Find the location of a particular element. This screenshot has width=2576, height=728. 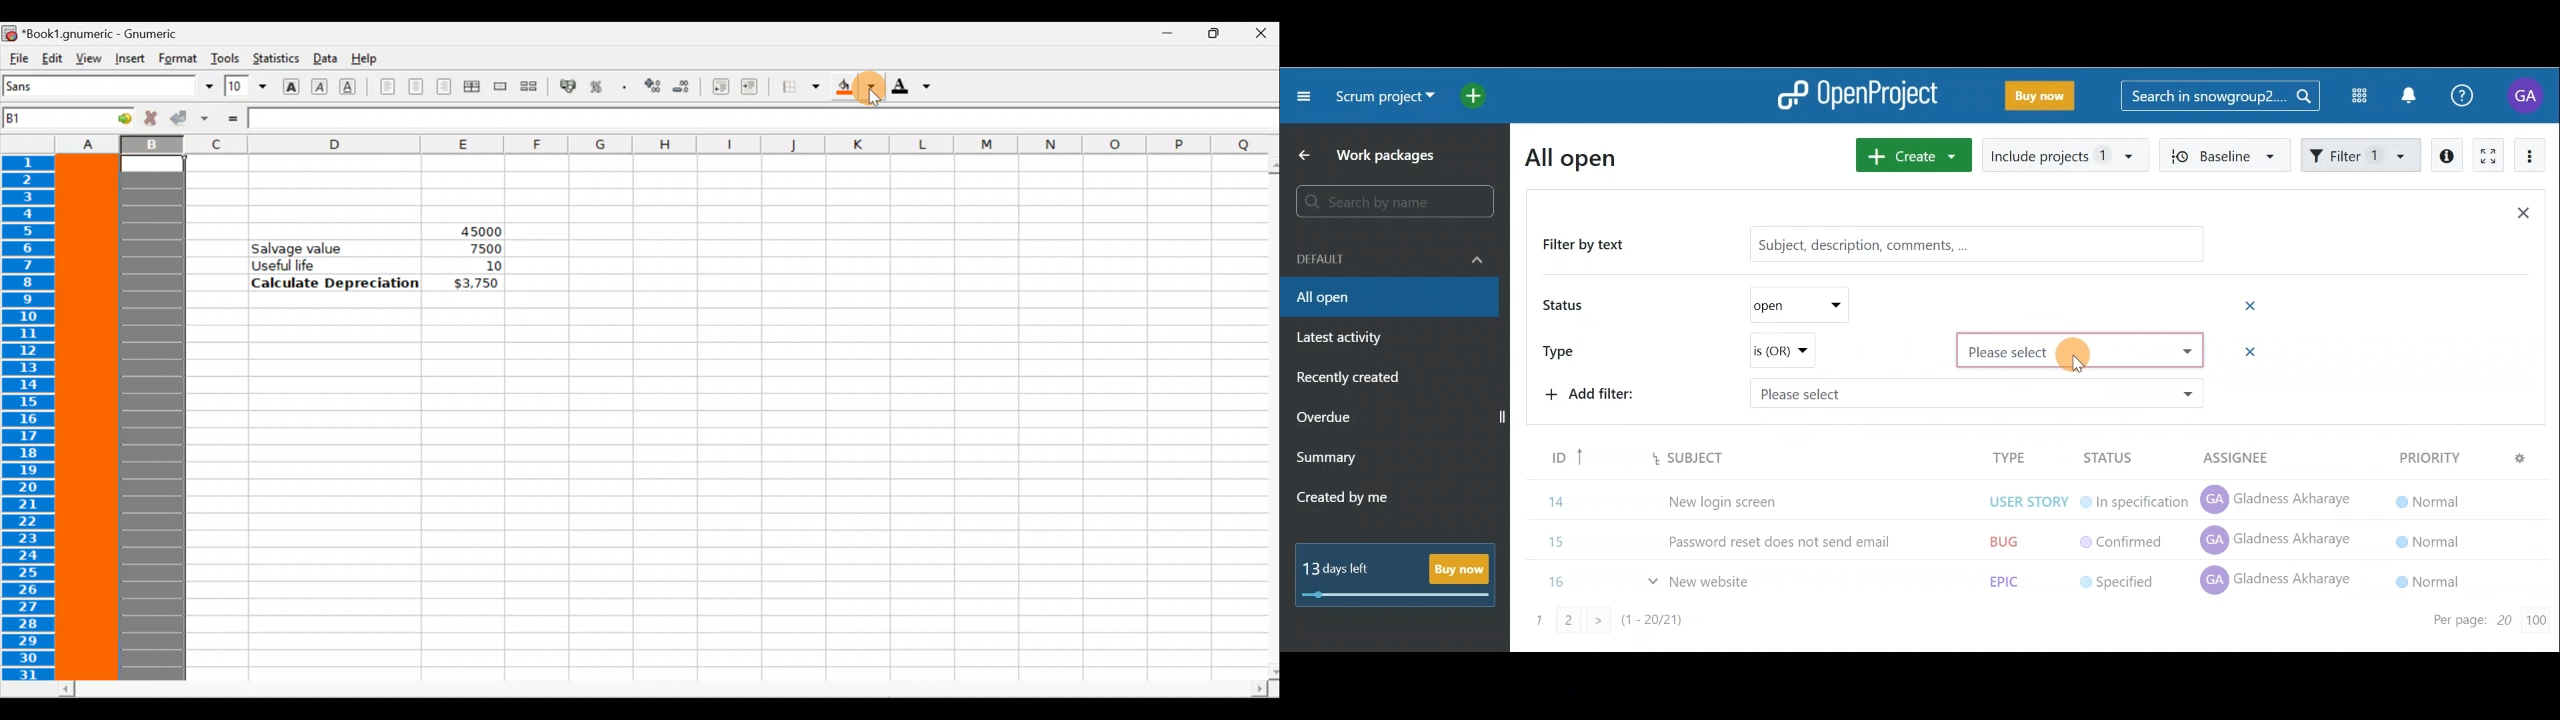

Useful life is located at coordinates (337, 265).